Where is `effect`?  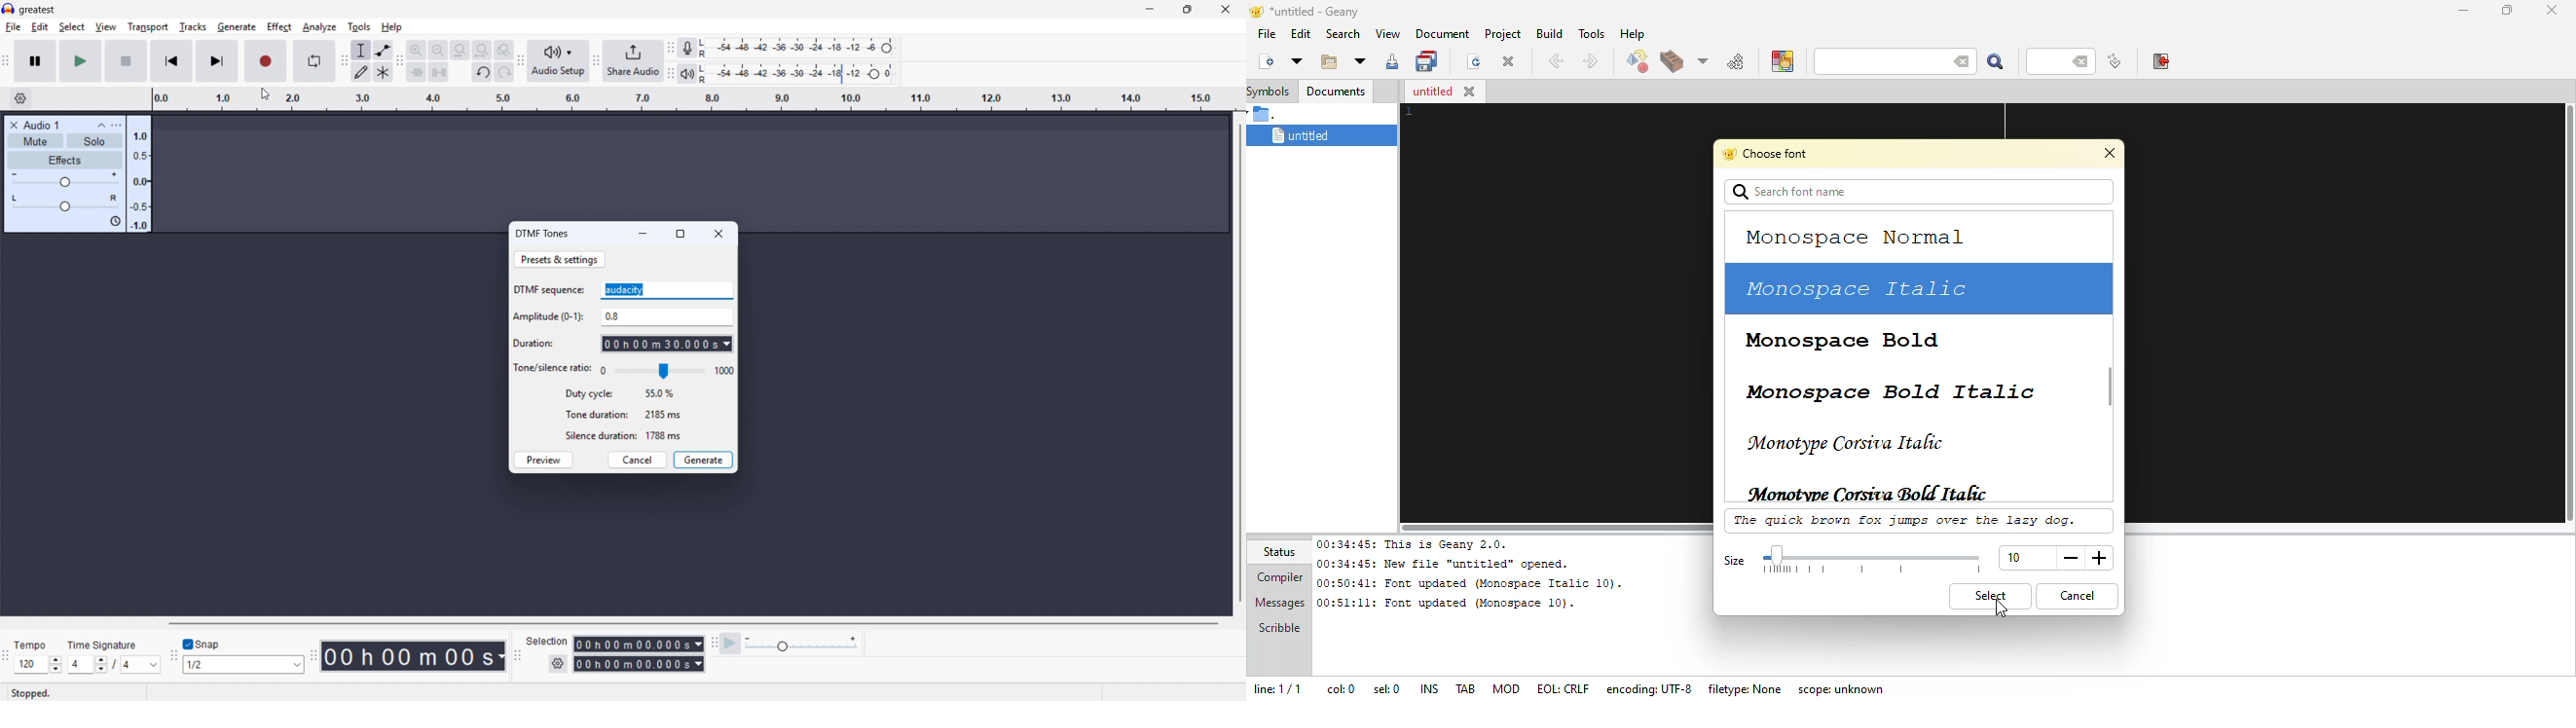
effect is located at coordinates (280, 27).